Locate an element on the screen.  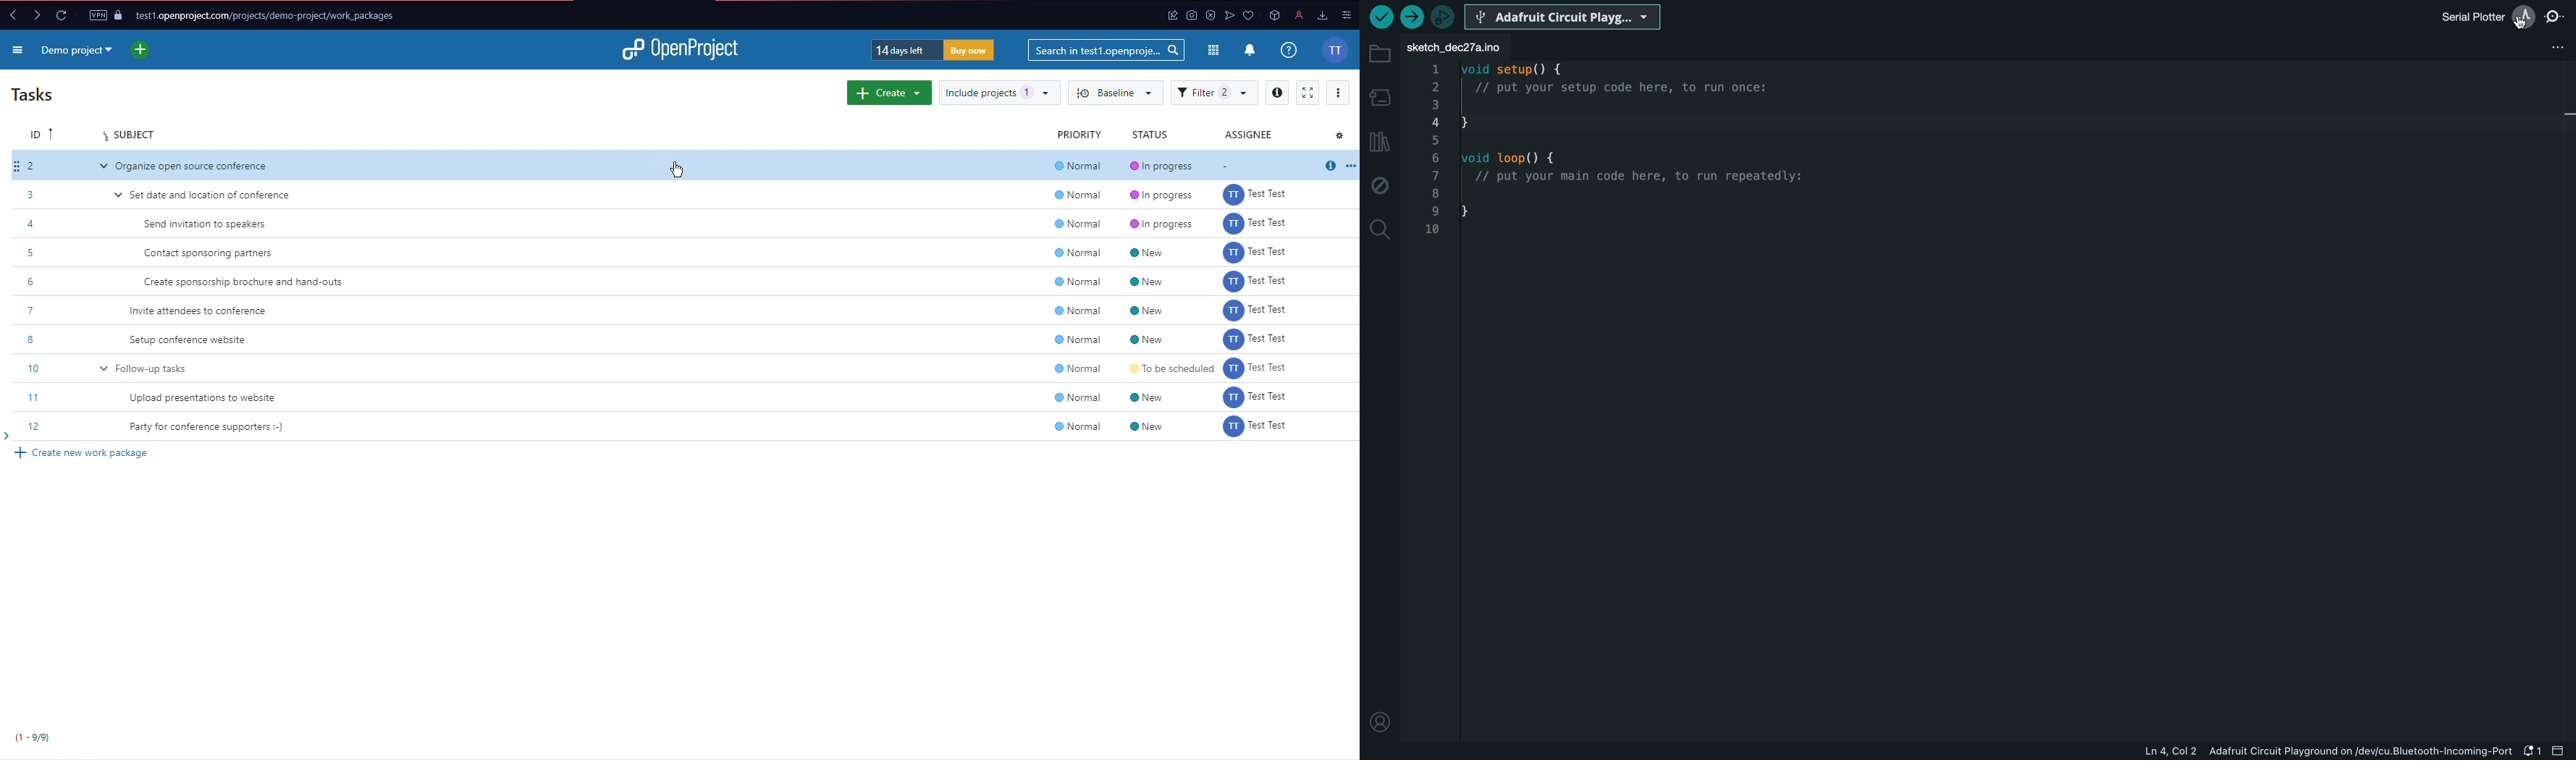
status info: new is located at coordinates (1153, 410).